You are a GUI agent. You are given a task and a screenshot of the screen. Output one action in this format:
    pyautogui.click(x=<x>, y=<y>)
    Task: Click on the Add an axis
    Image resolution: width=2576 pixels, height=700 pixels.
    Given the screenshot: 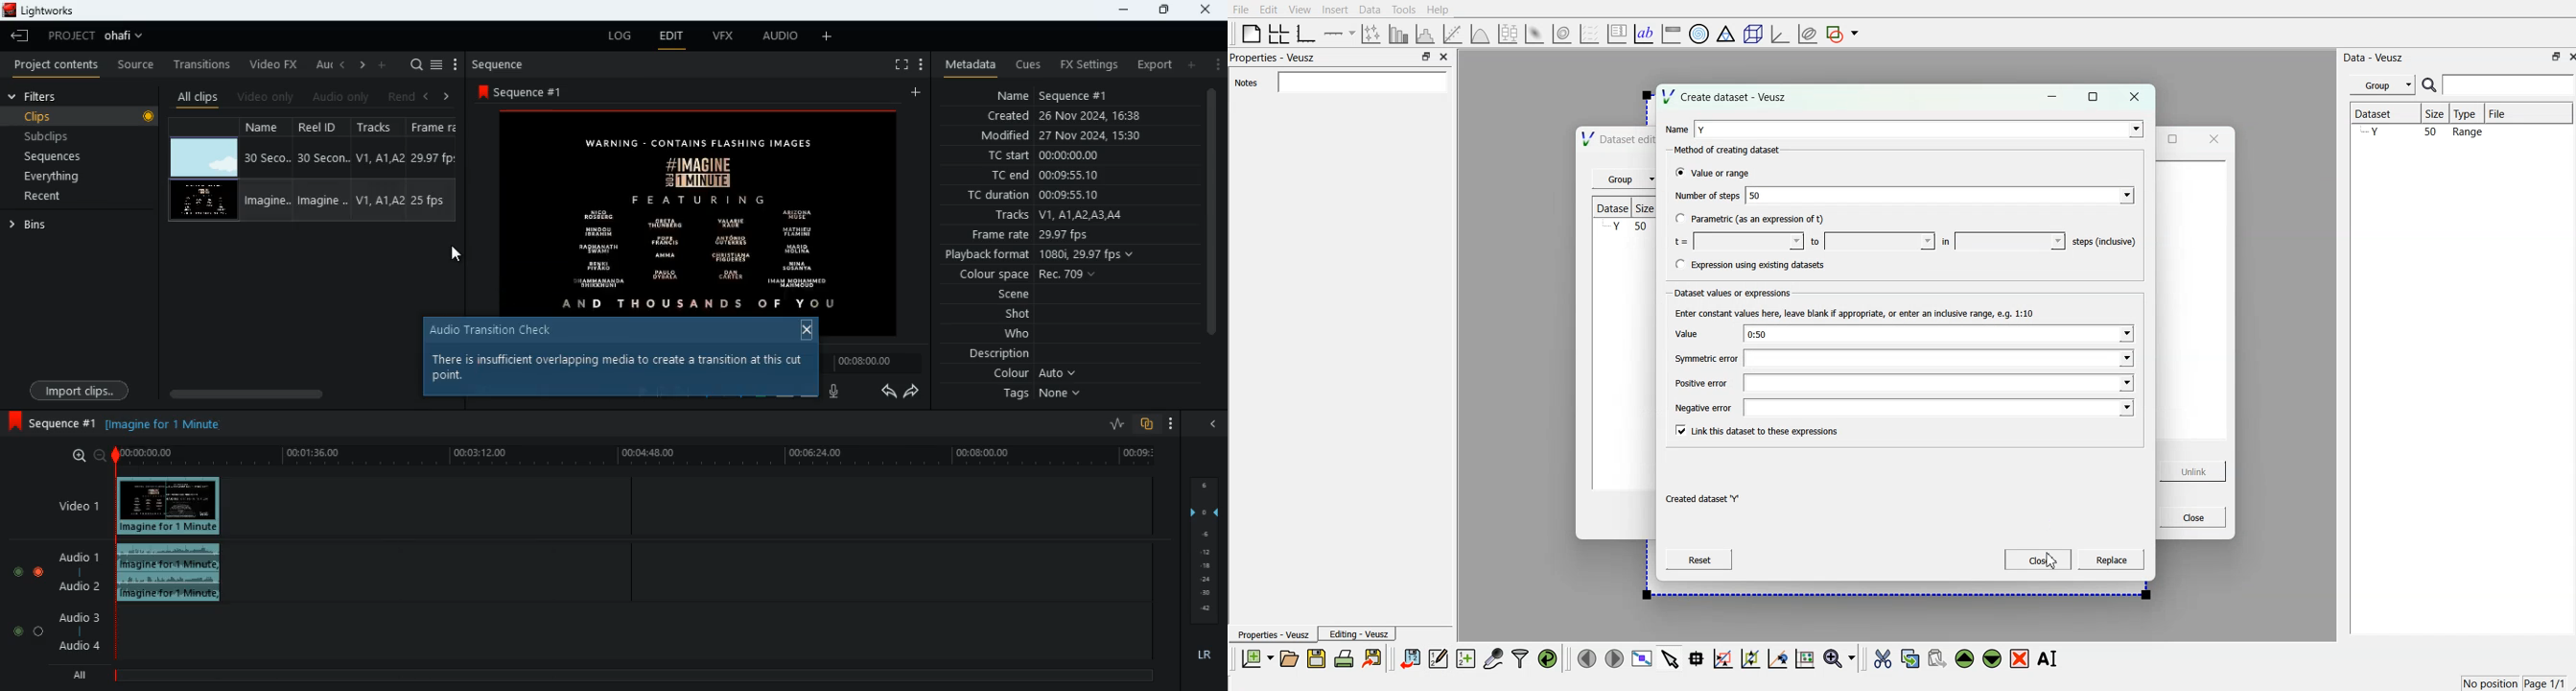 What is the action you would take?
    pyautogui.click(x=1340, y=32)
    